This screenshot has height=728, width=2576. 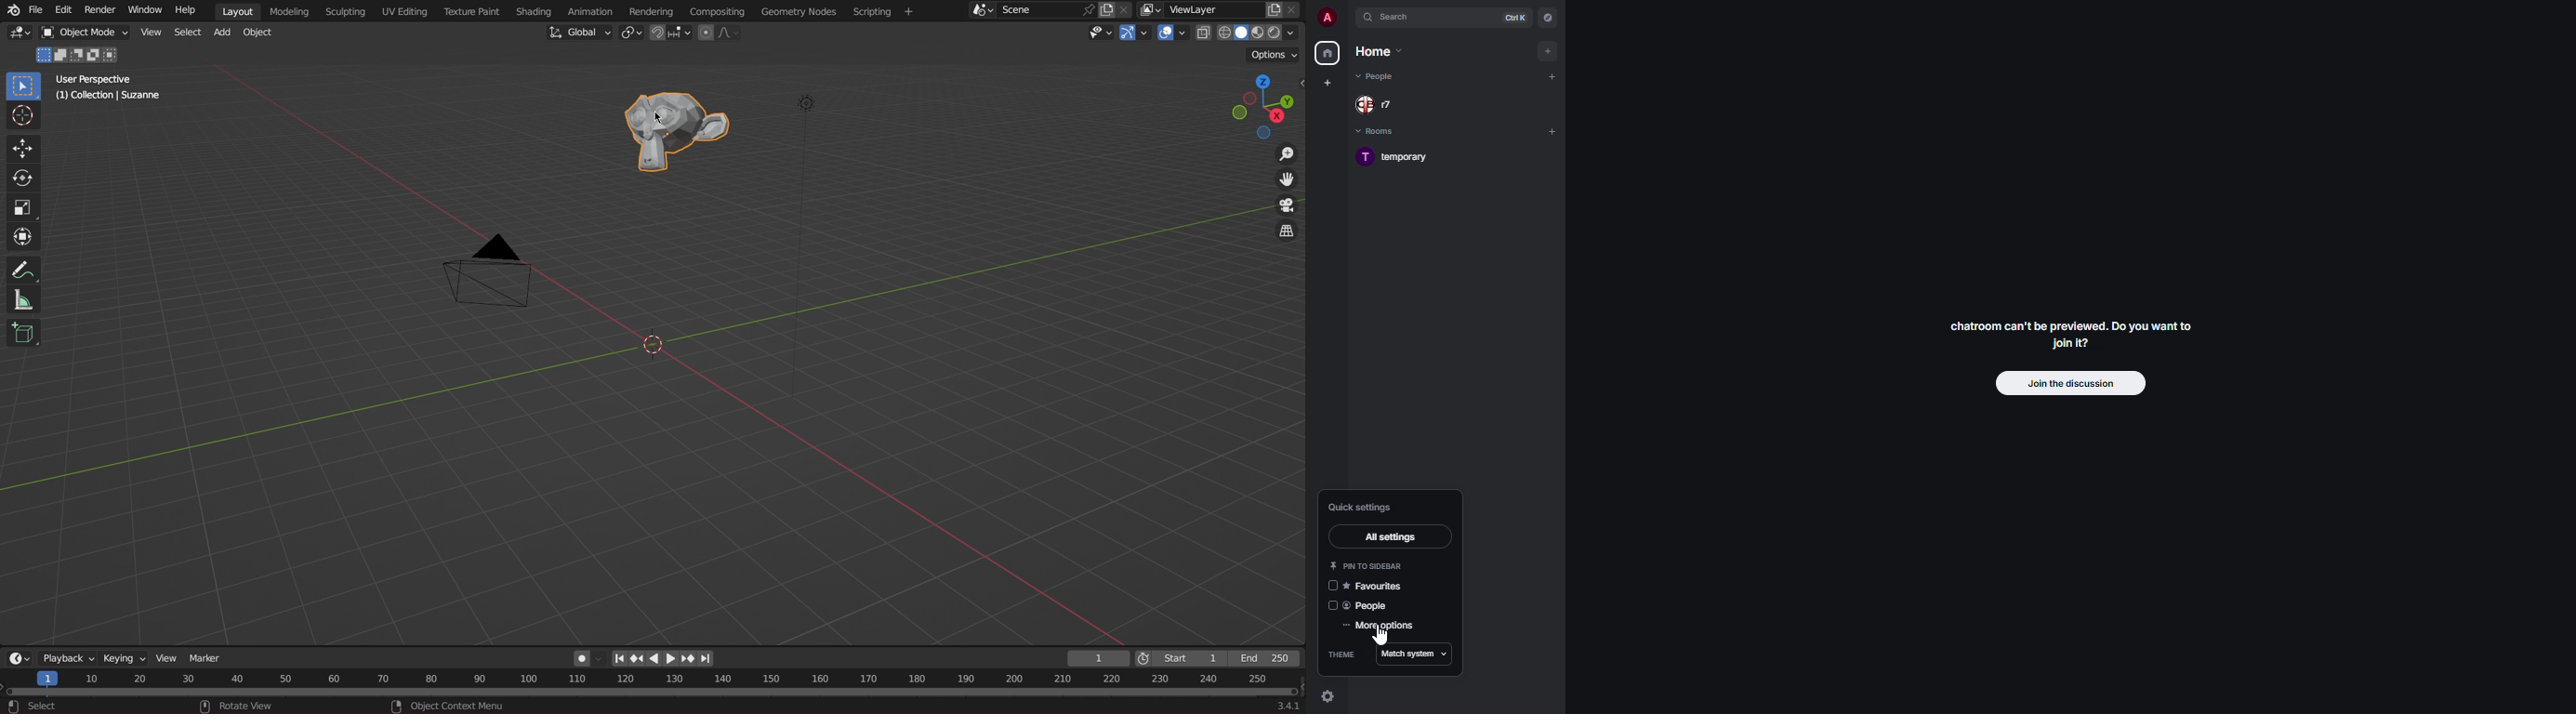 What do you see at coordinates (23, 85) in the screenshot?
I see `Select Box` at bounding box center [23, 85].